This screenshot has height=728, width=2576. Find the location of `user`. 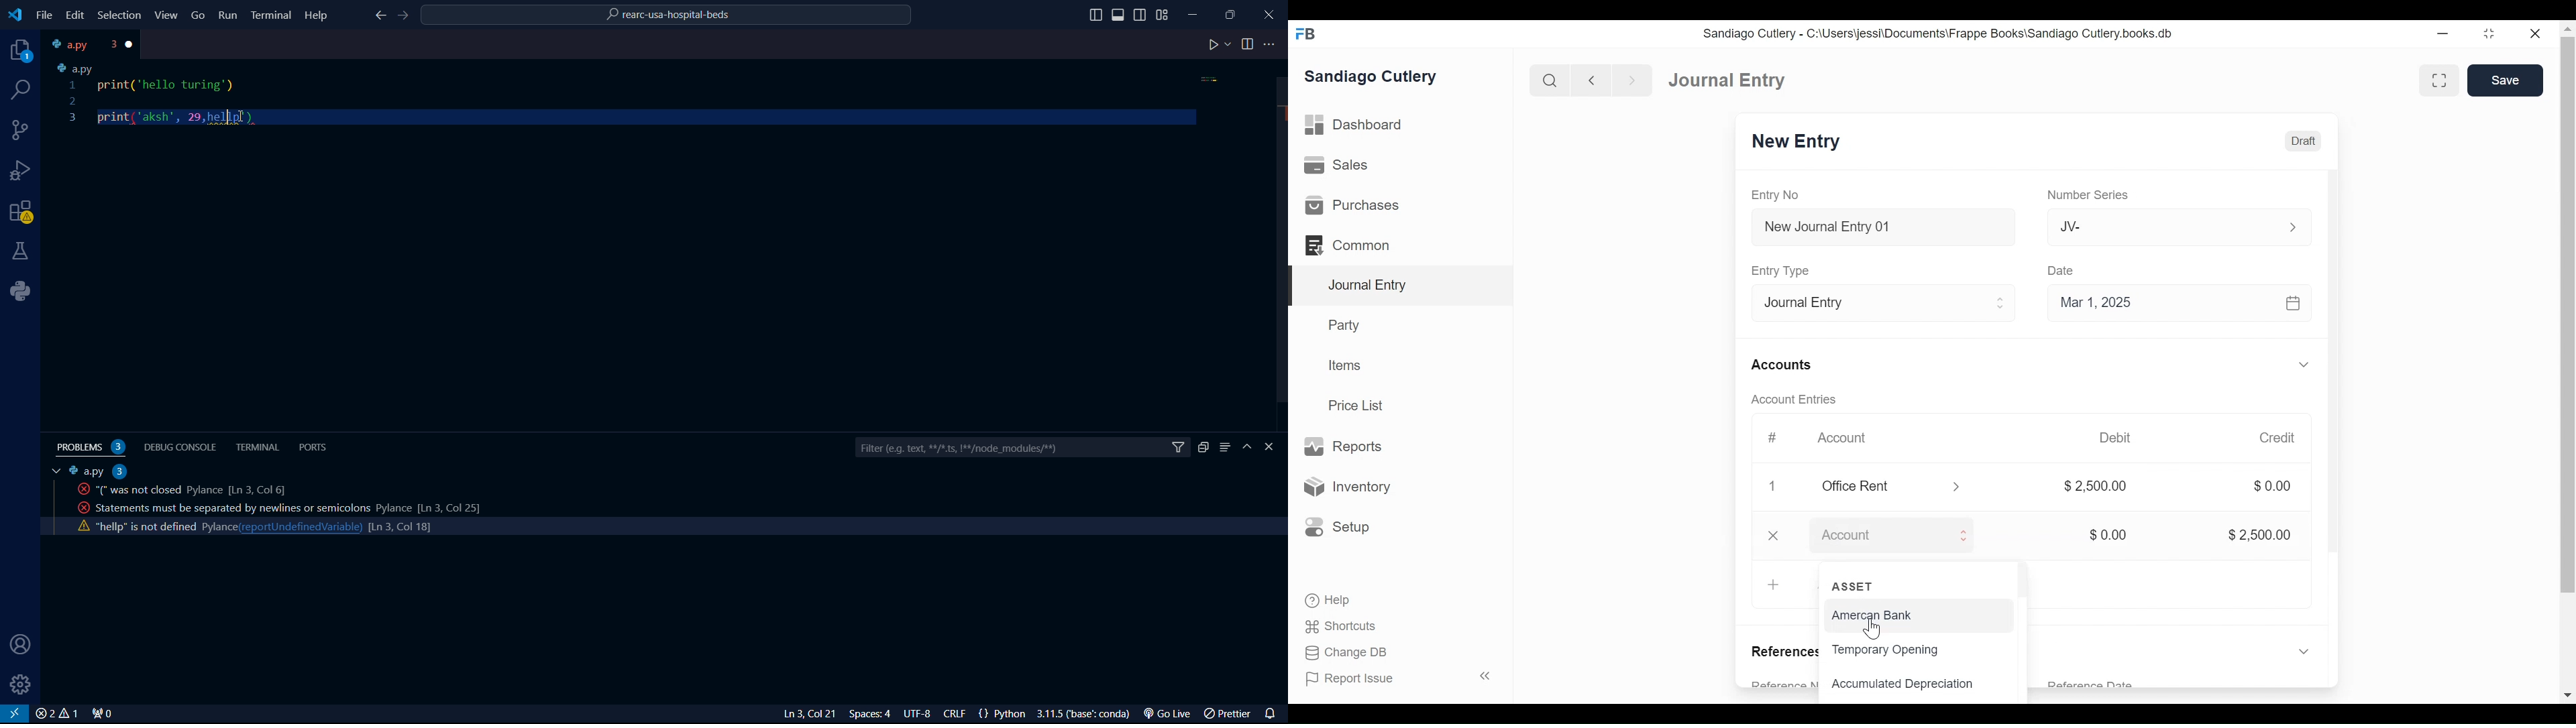

user is located at coordinates (17, 646).